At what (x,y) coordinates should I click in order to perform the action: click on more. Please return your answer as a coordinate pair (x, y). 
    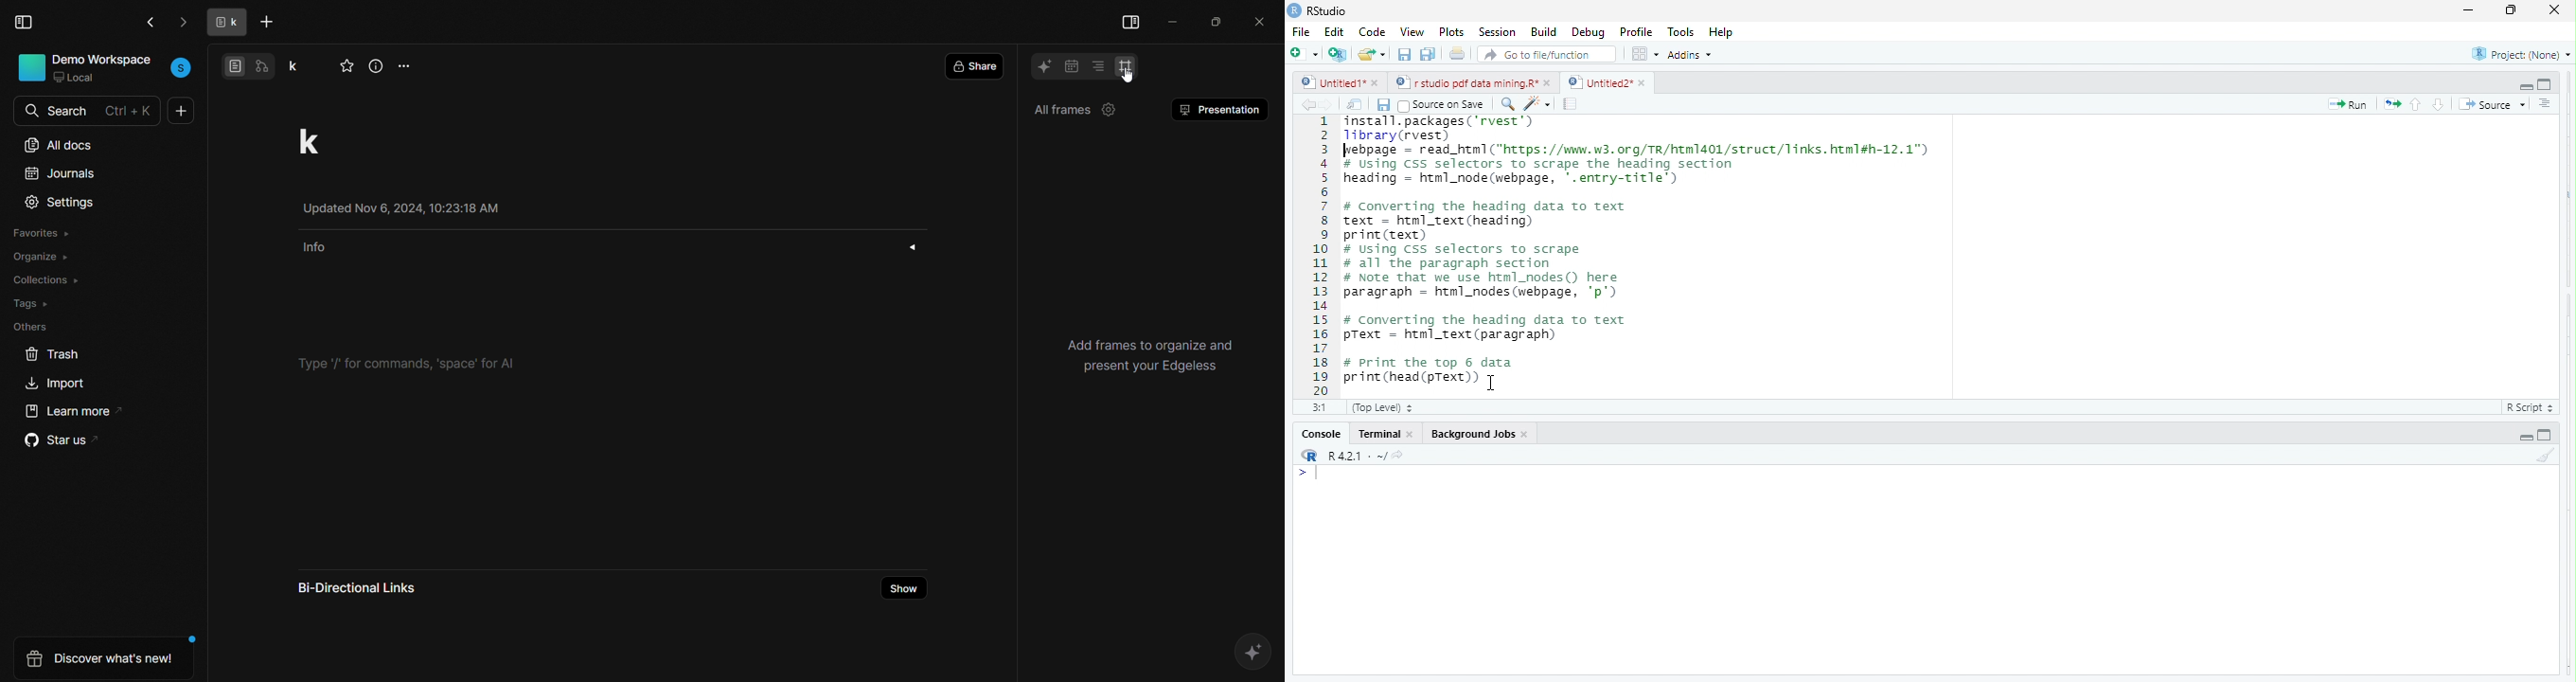
    Looking at the image, I should click on (407, 64).